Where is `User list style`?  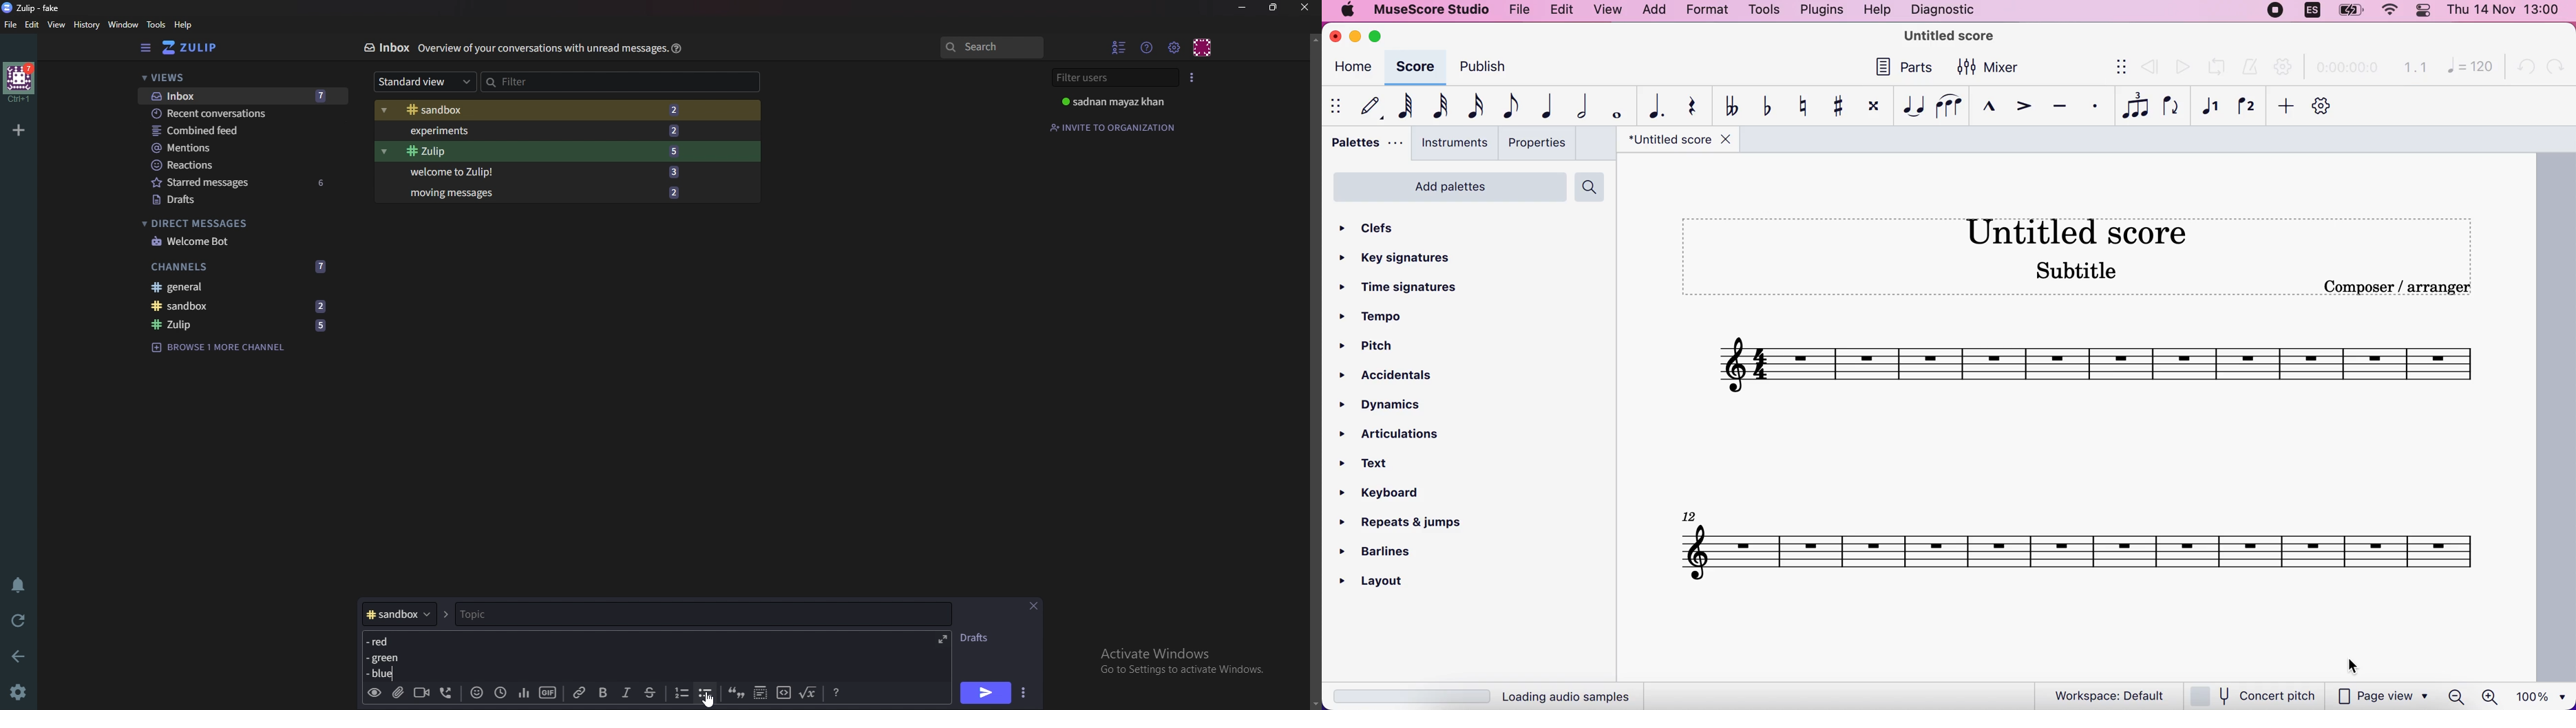 User list style is located at coordinates (1192, 77).